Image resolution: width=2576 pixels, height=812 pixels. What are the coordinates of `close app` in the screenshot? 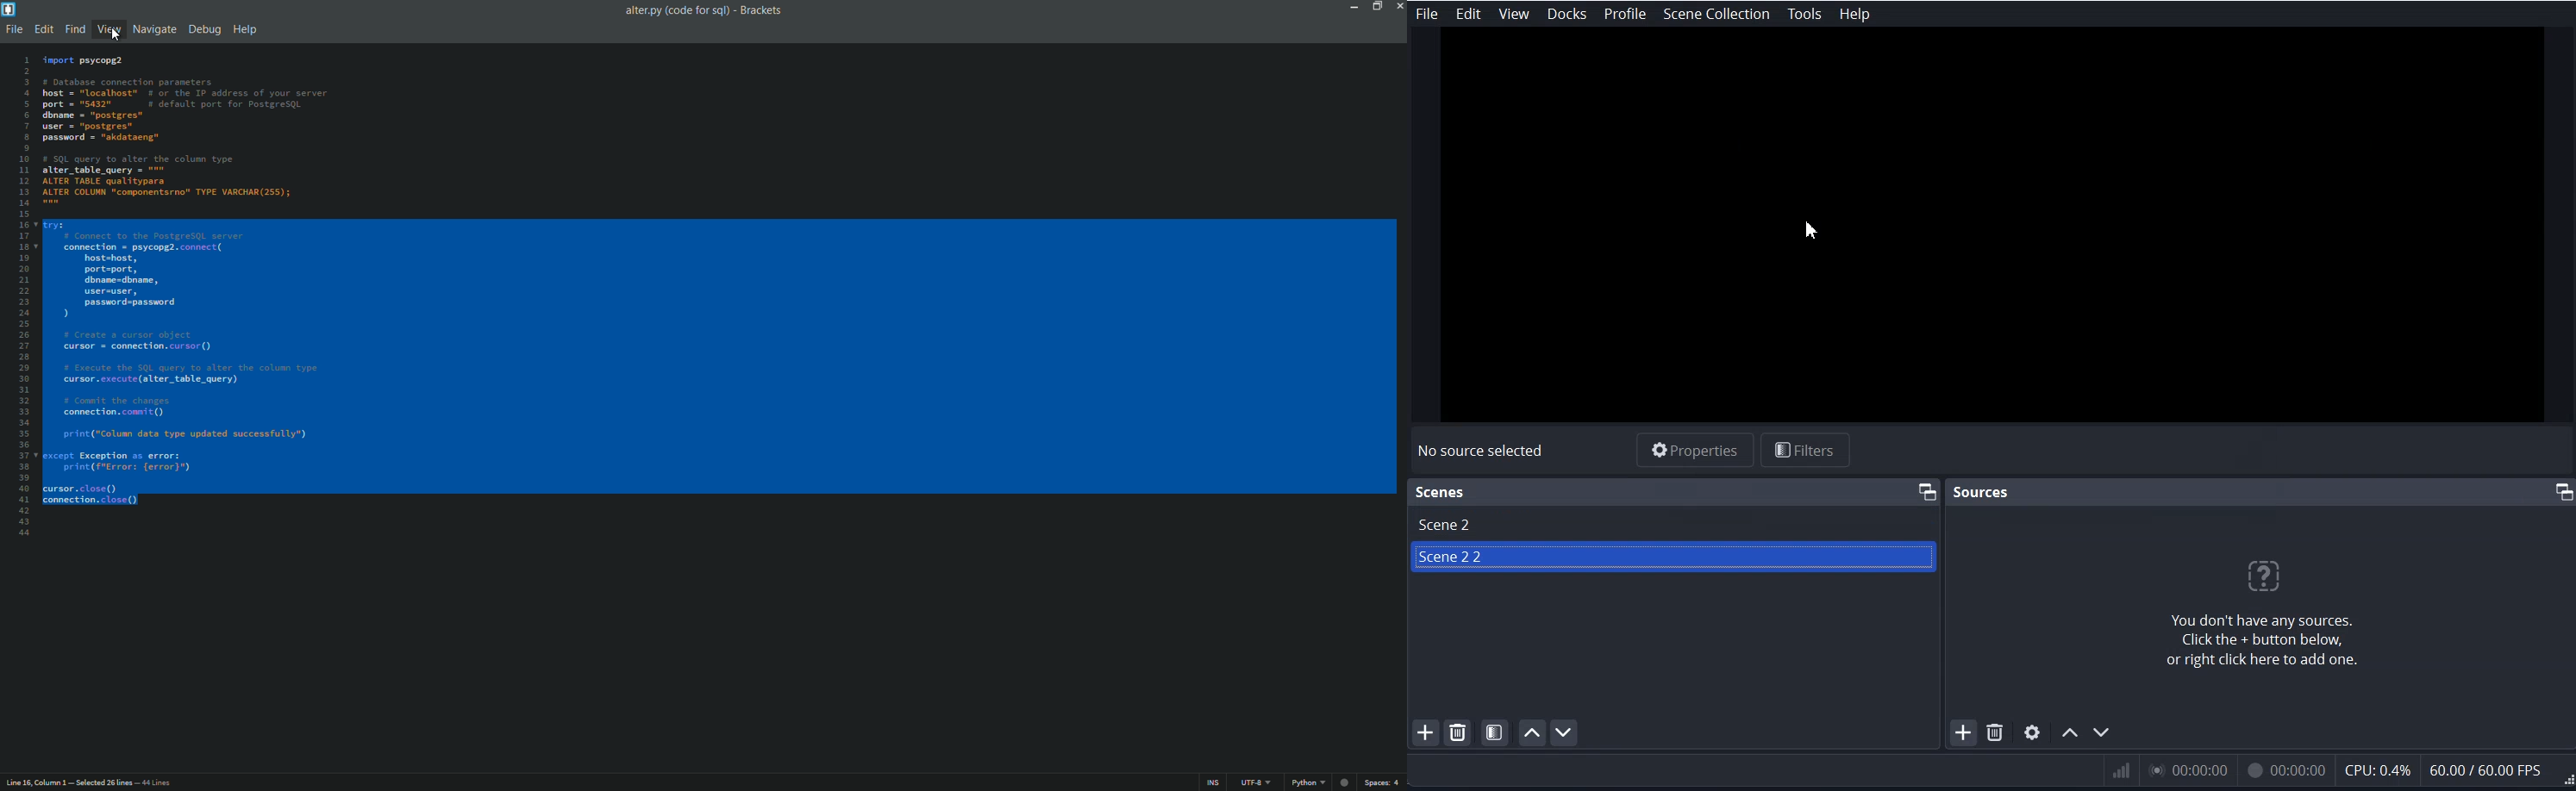 It's located at (1398, 7).